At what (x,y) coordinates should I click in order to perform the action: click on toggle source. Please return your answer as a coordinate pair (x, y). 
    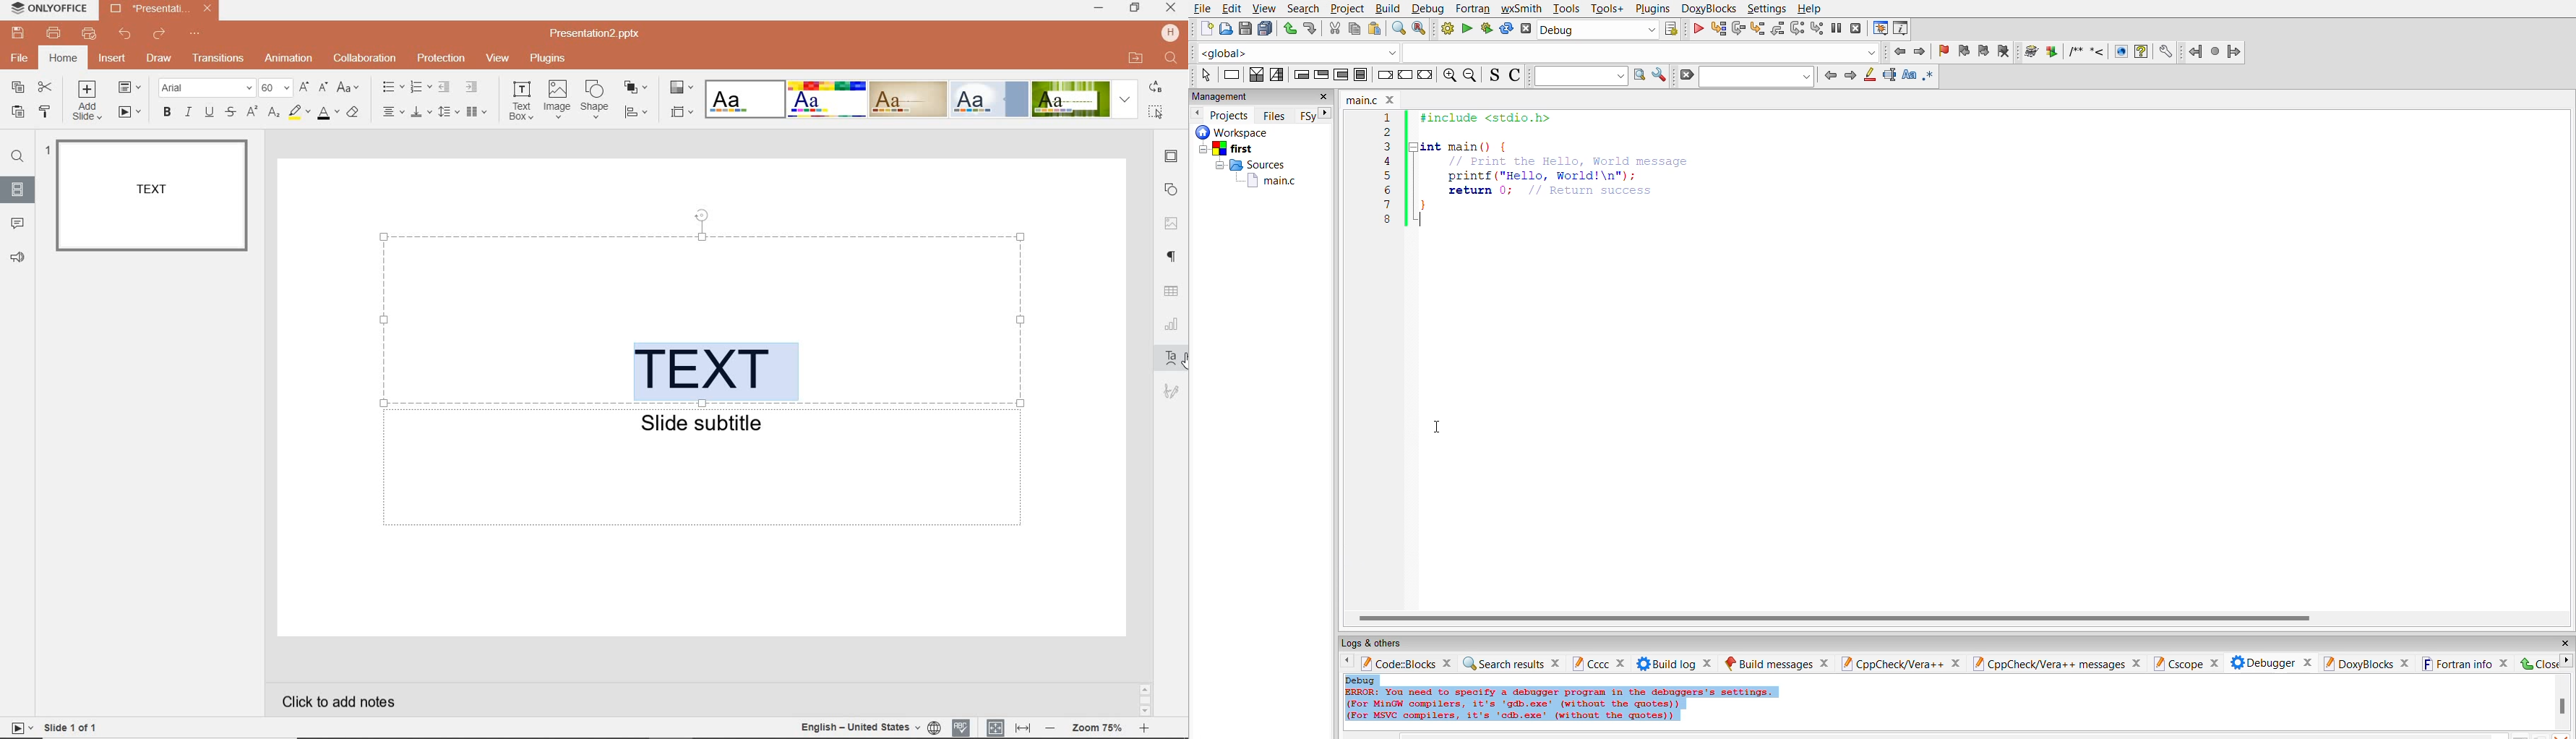
    Looking at the image, I should click on (1495, 77).